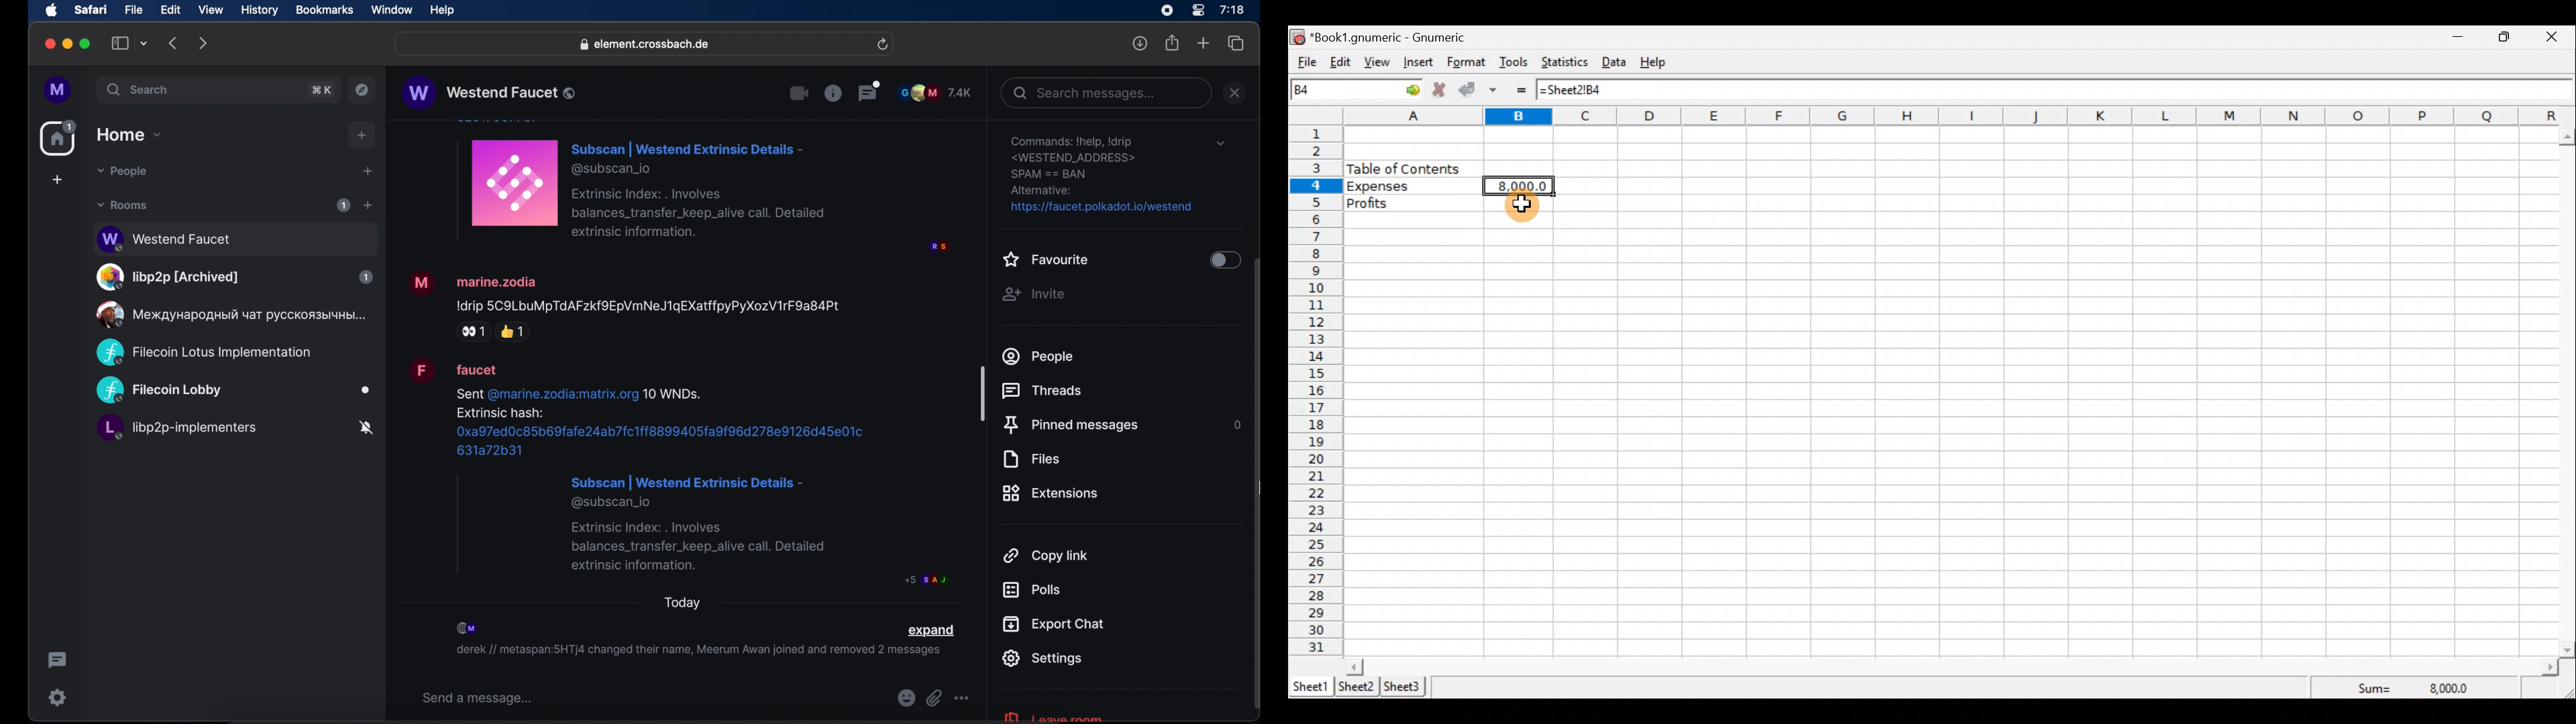  I want to click on rooms dropdown, so click(123, 205).